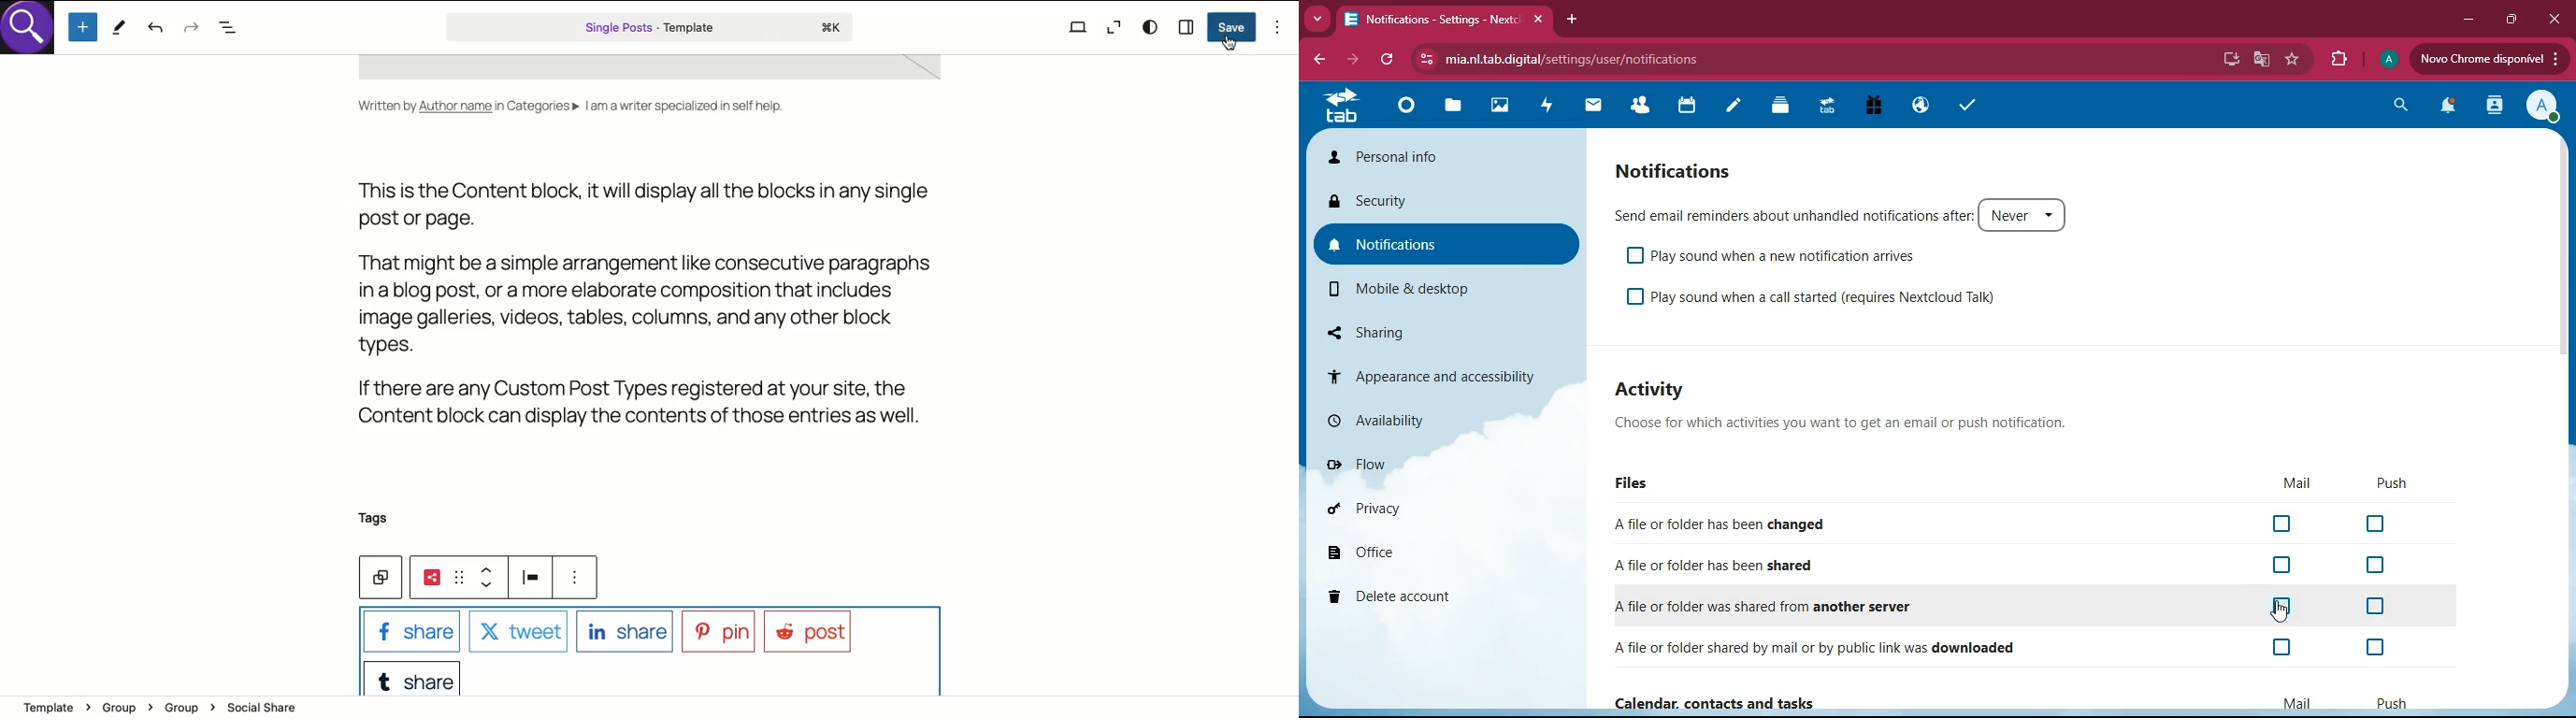 The height and width of the screenshot is (728, 2576). What do you see at coordinates (2557, 19) in the screenshot?
I see `close` at bounding box center [2557, 19].